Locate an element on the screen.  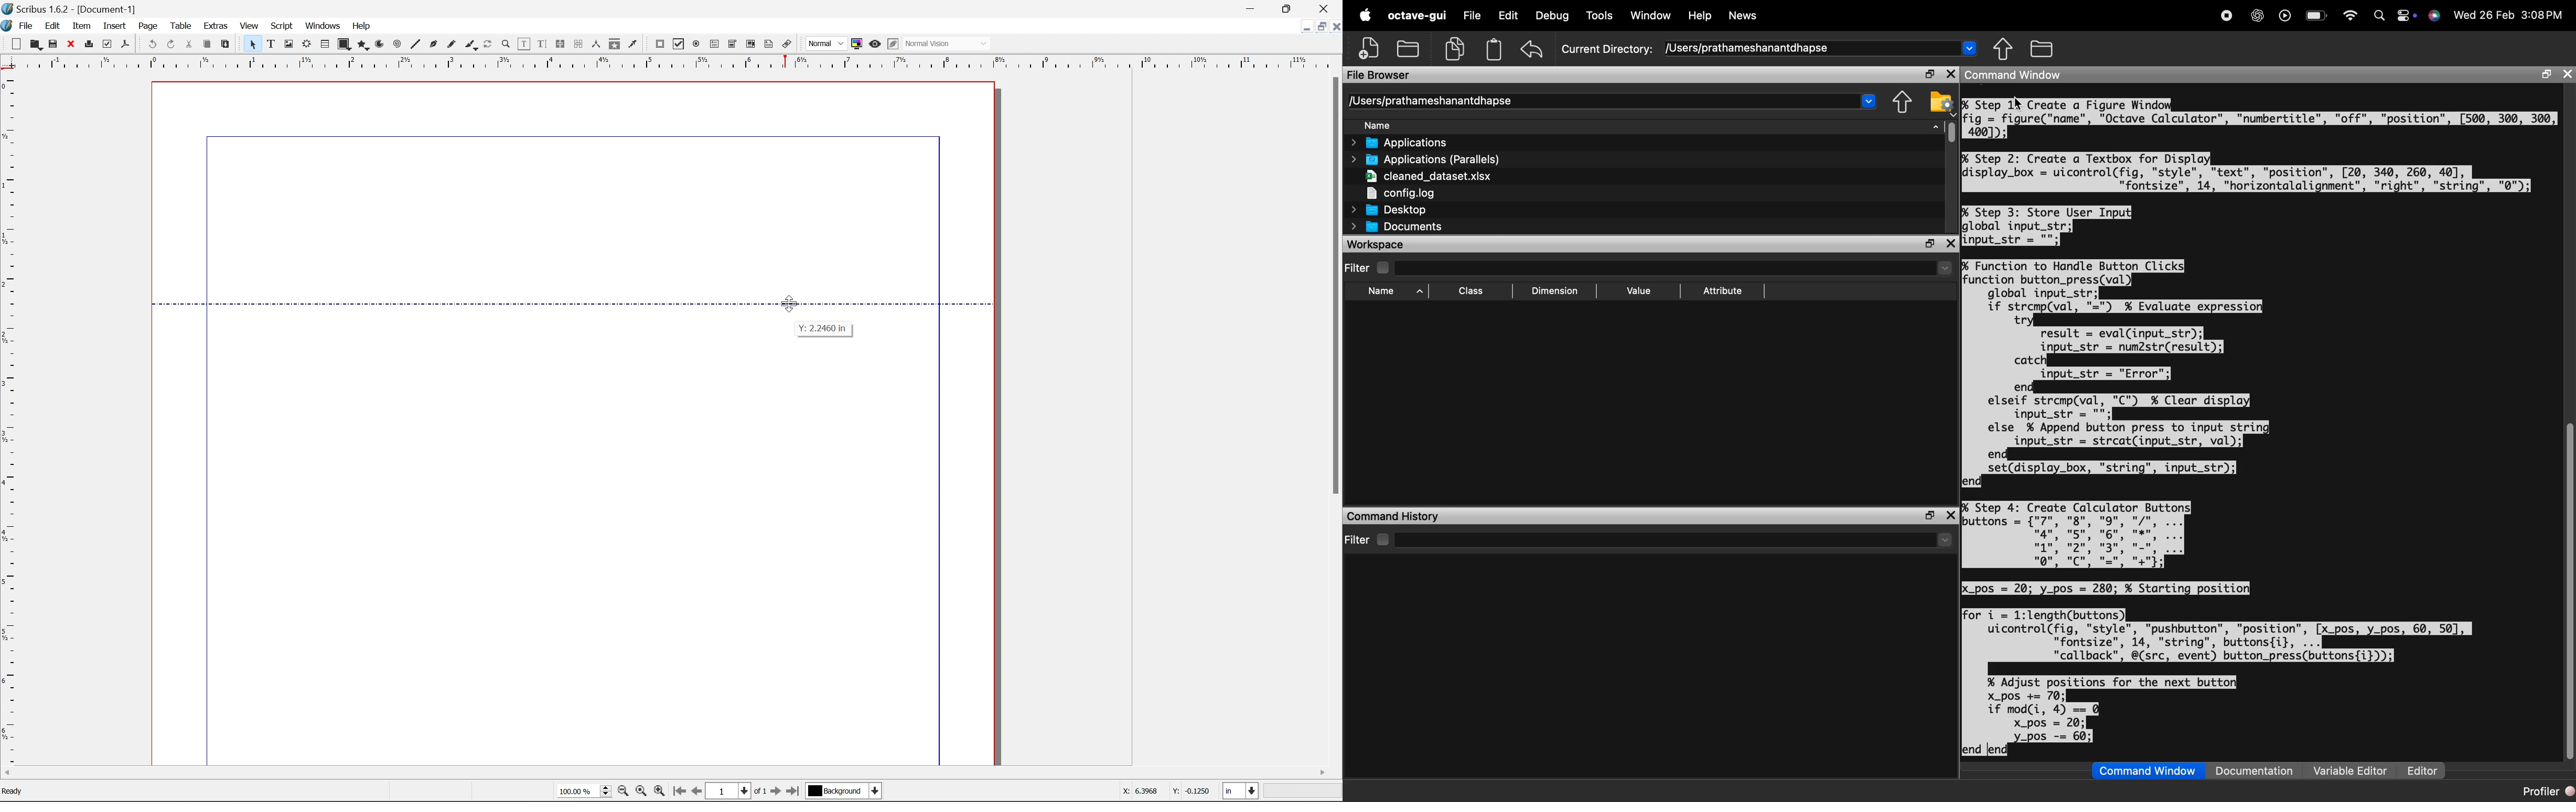
Debug is located at coordinates (1552, 16).